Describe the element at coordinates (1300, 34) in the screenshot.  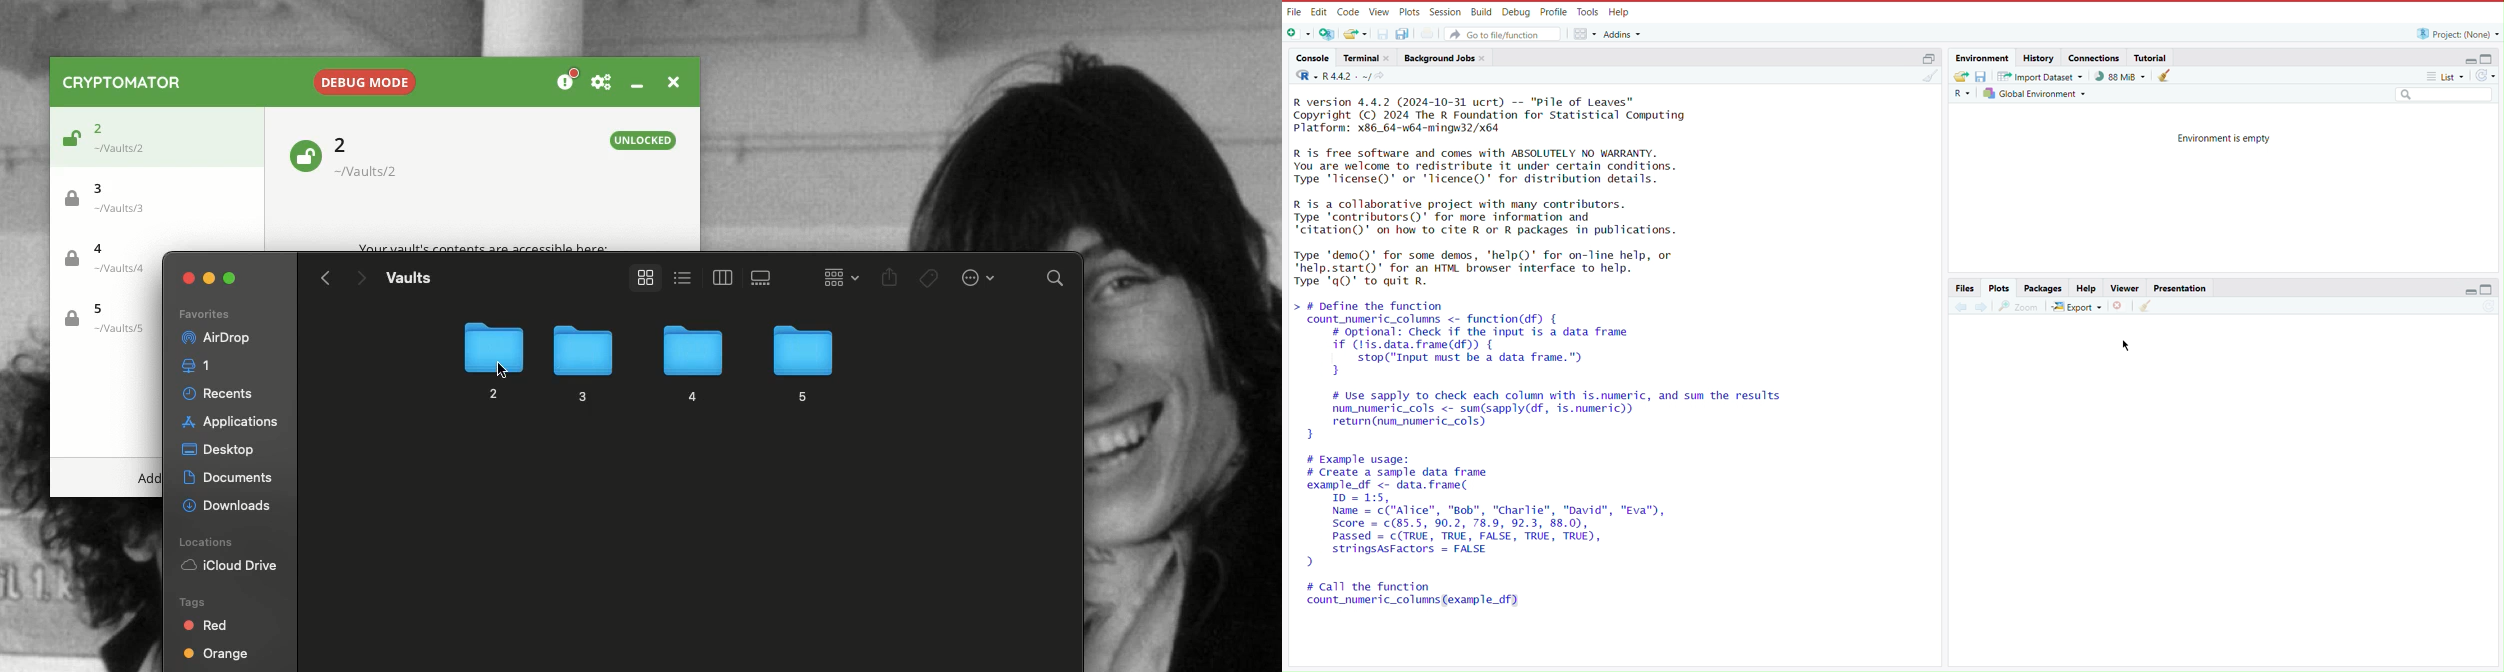
I see `New File` at that location.